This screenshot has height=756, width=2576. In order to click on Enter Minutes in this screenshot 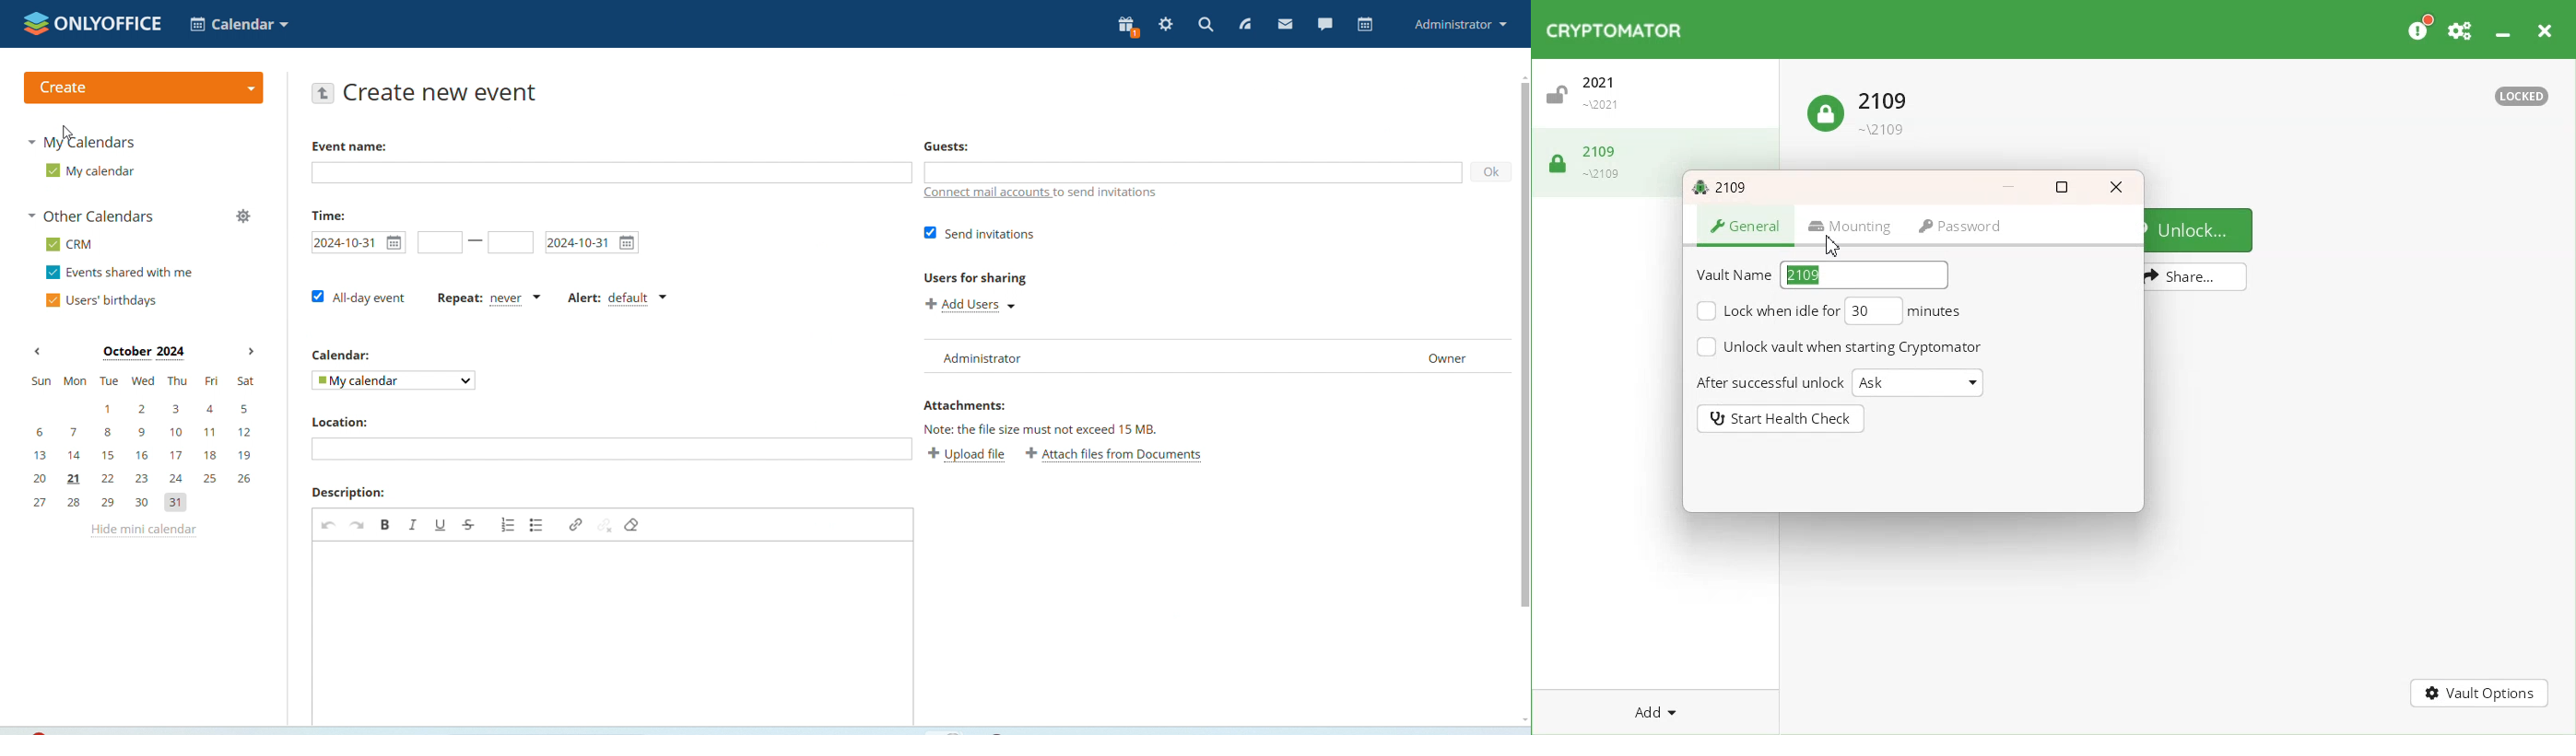, I will do `click(1904, 313)`.